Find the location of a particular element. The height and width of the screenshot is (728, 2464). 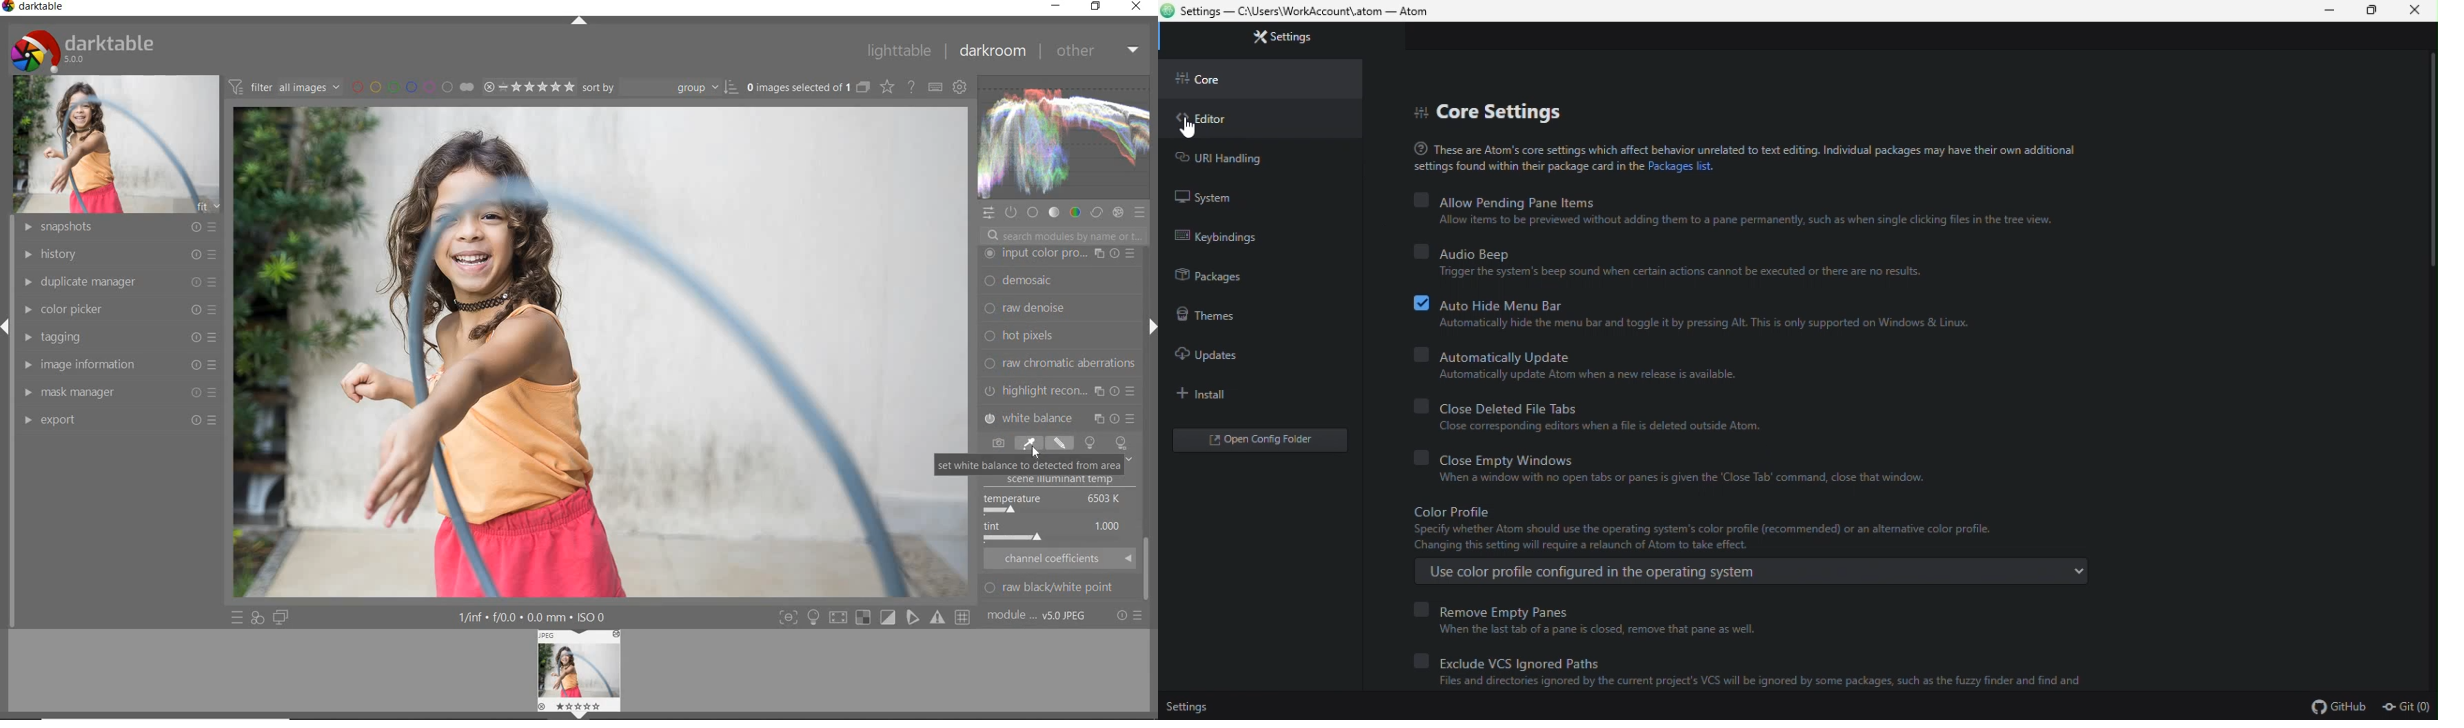

tone is located at coordinates (1054, 212).